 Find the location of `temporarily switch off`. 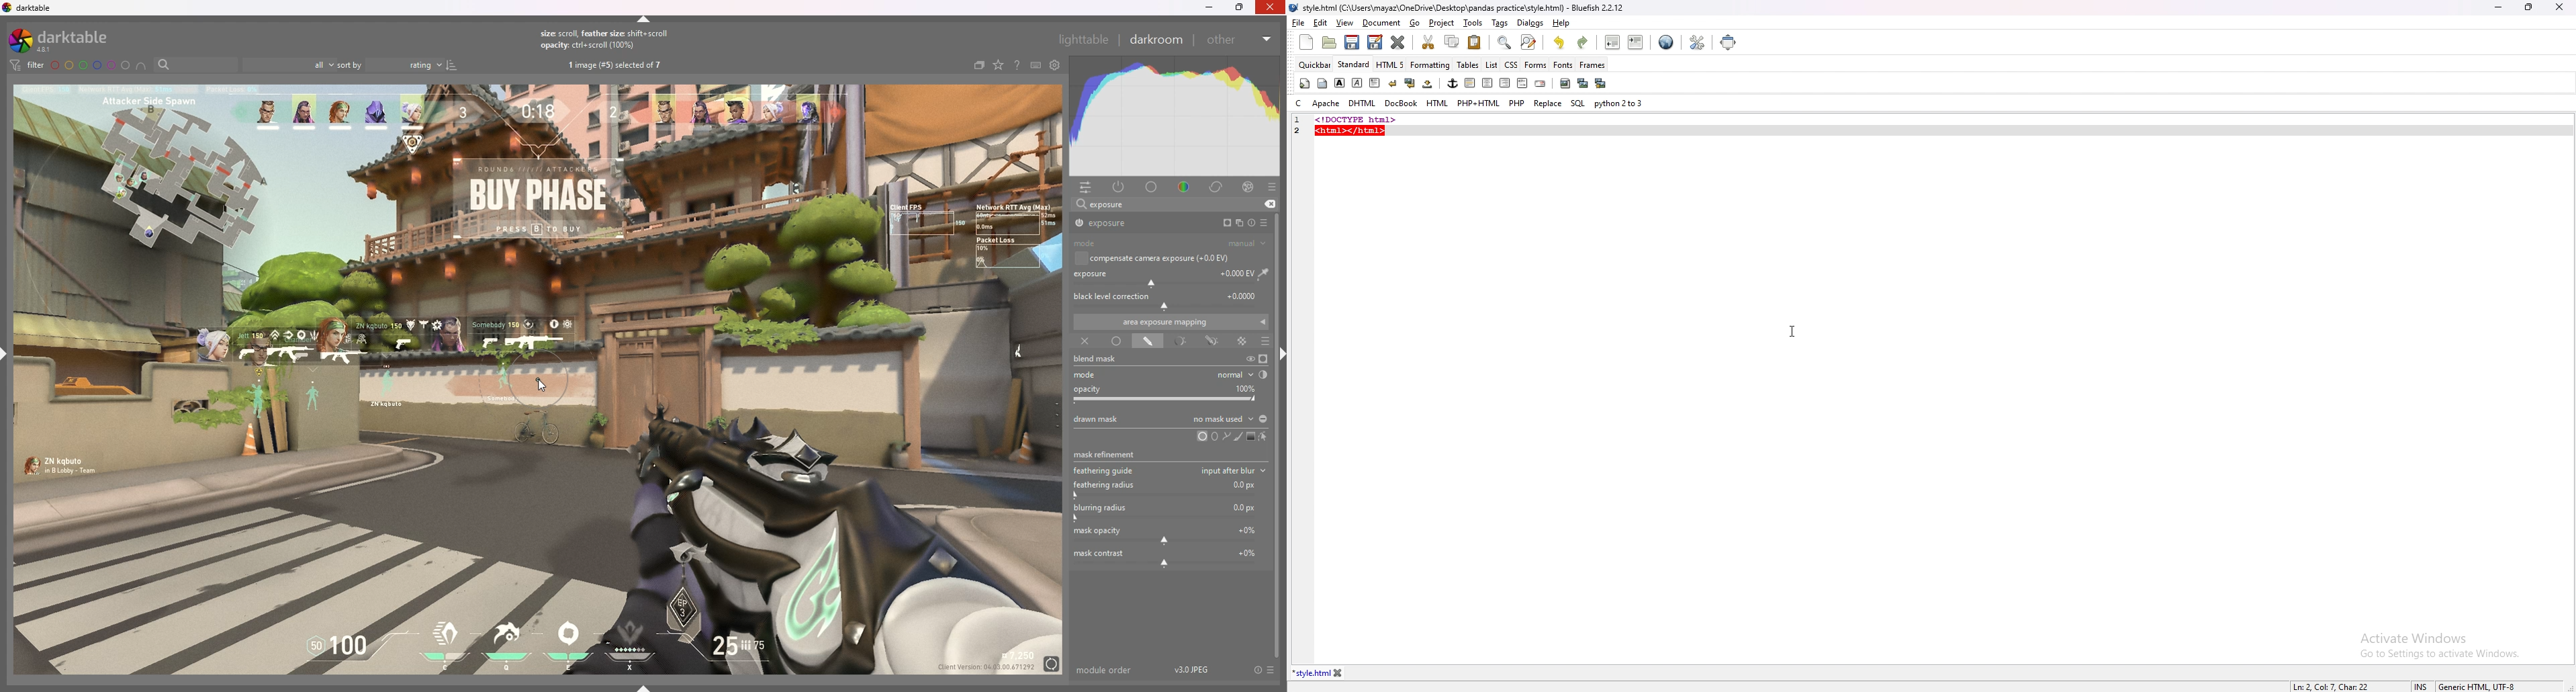

temporarily switch off is located at coordinates (1249, 359).